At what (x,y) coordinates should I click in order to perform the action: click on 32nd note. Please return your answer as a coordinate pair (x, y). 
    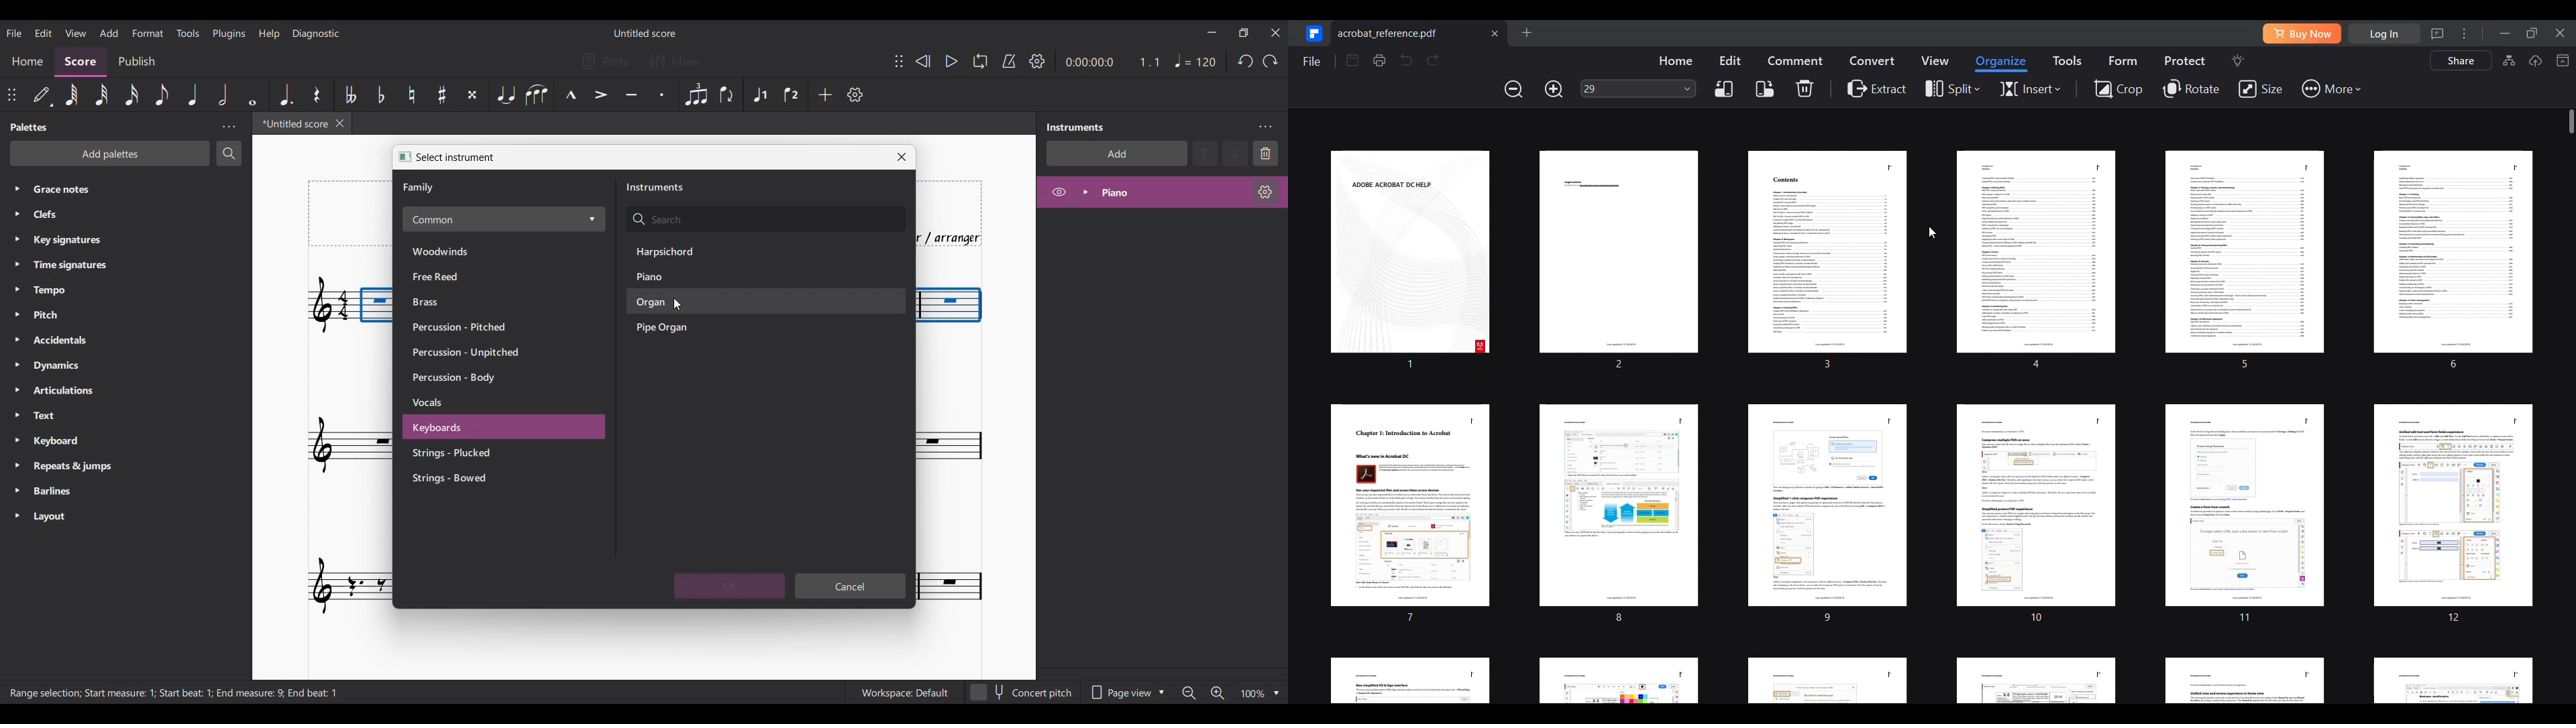
    Looking at the image, I should click on (100, 95).